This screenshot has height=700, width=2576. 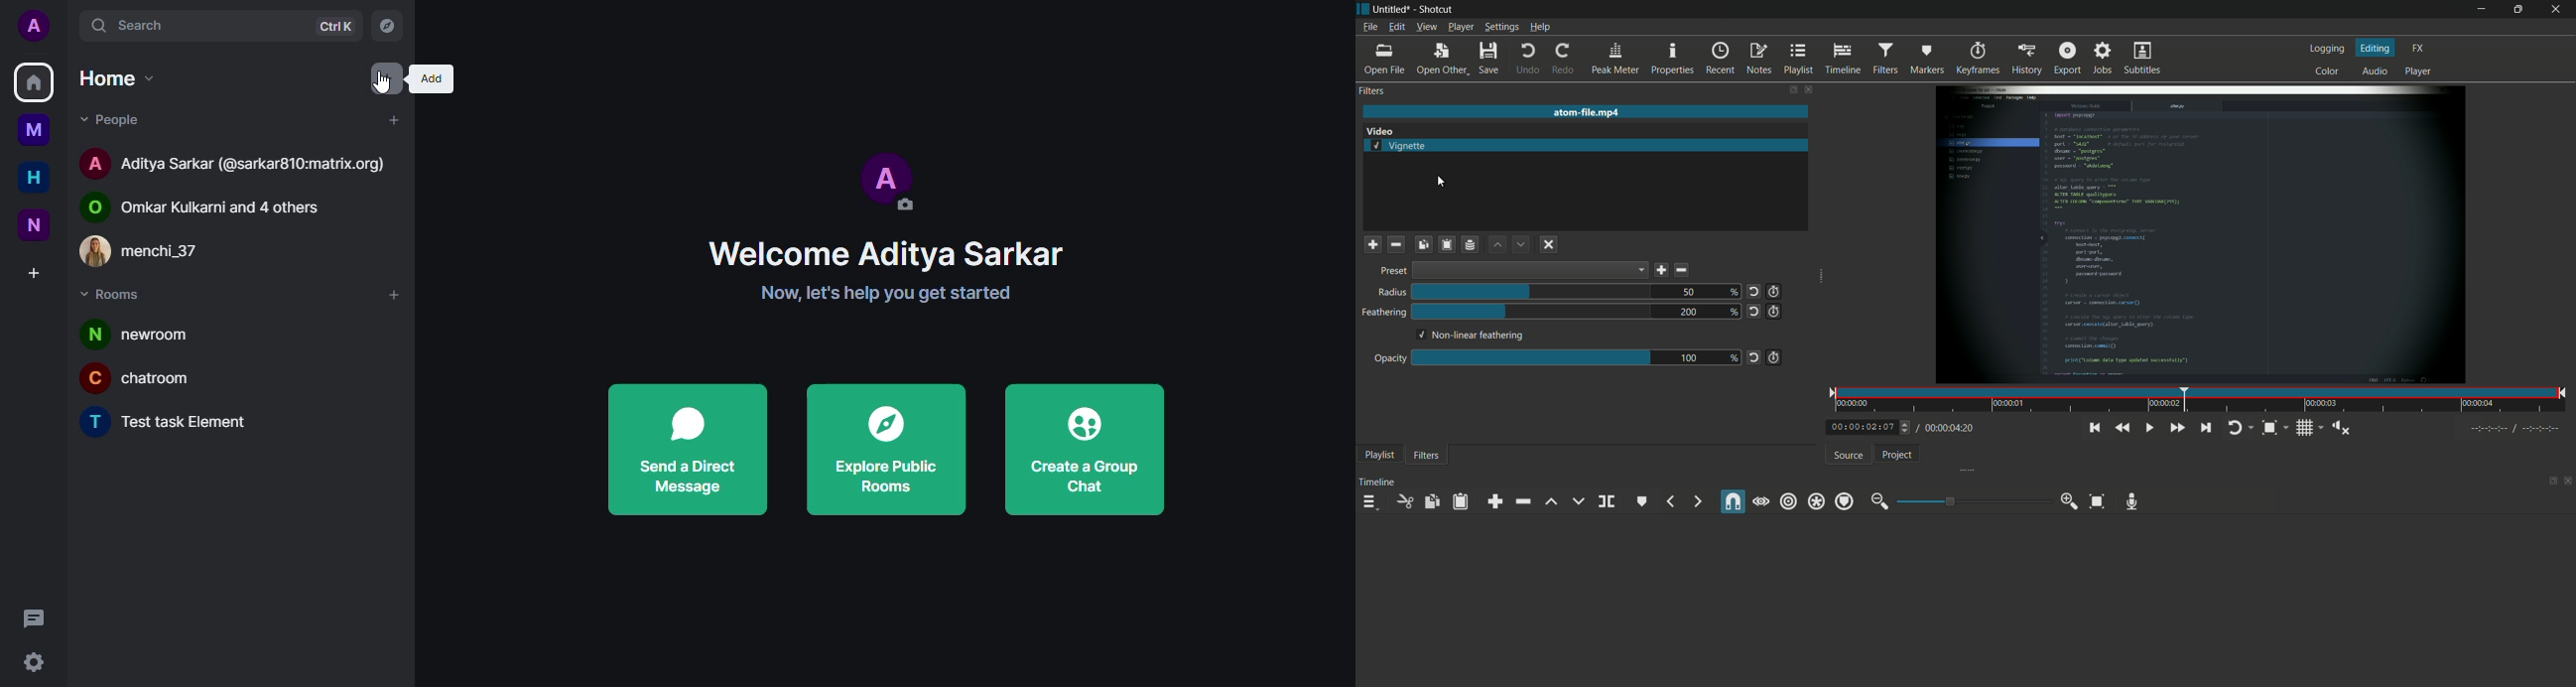 What do you see at coordinates (1383, 60) in the screenshot?
I see `open file` at bounding box center [1383, 60].